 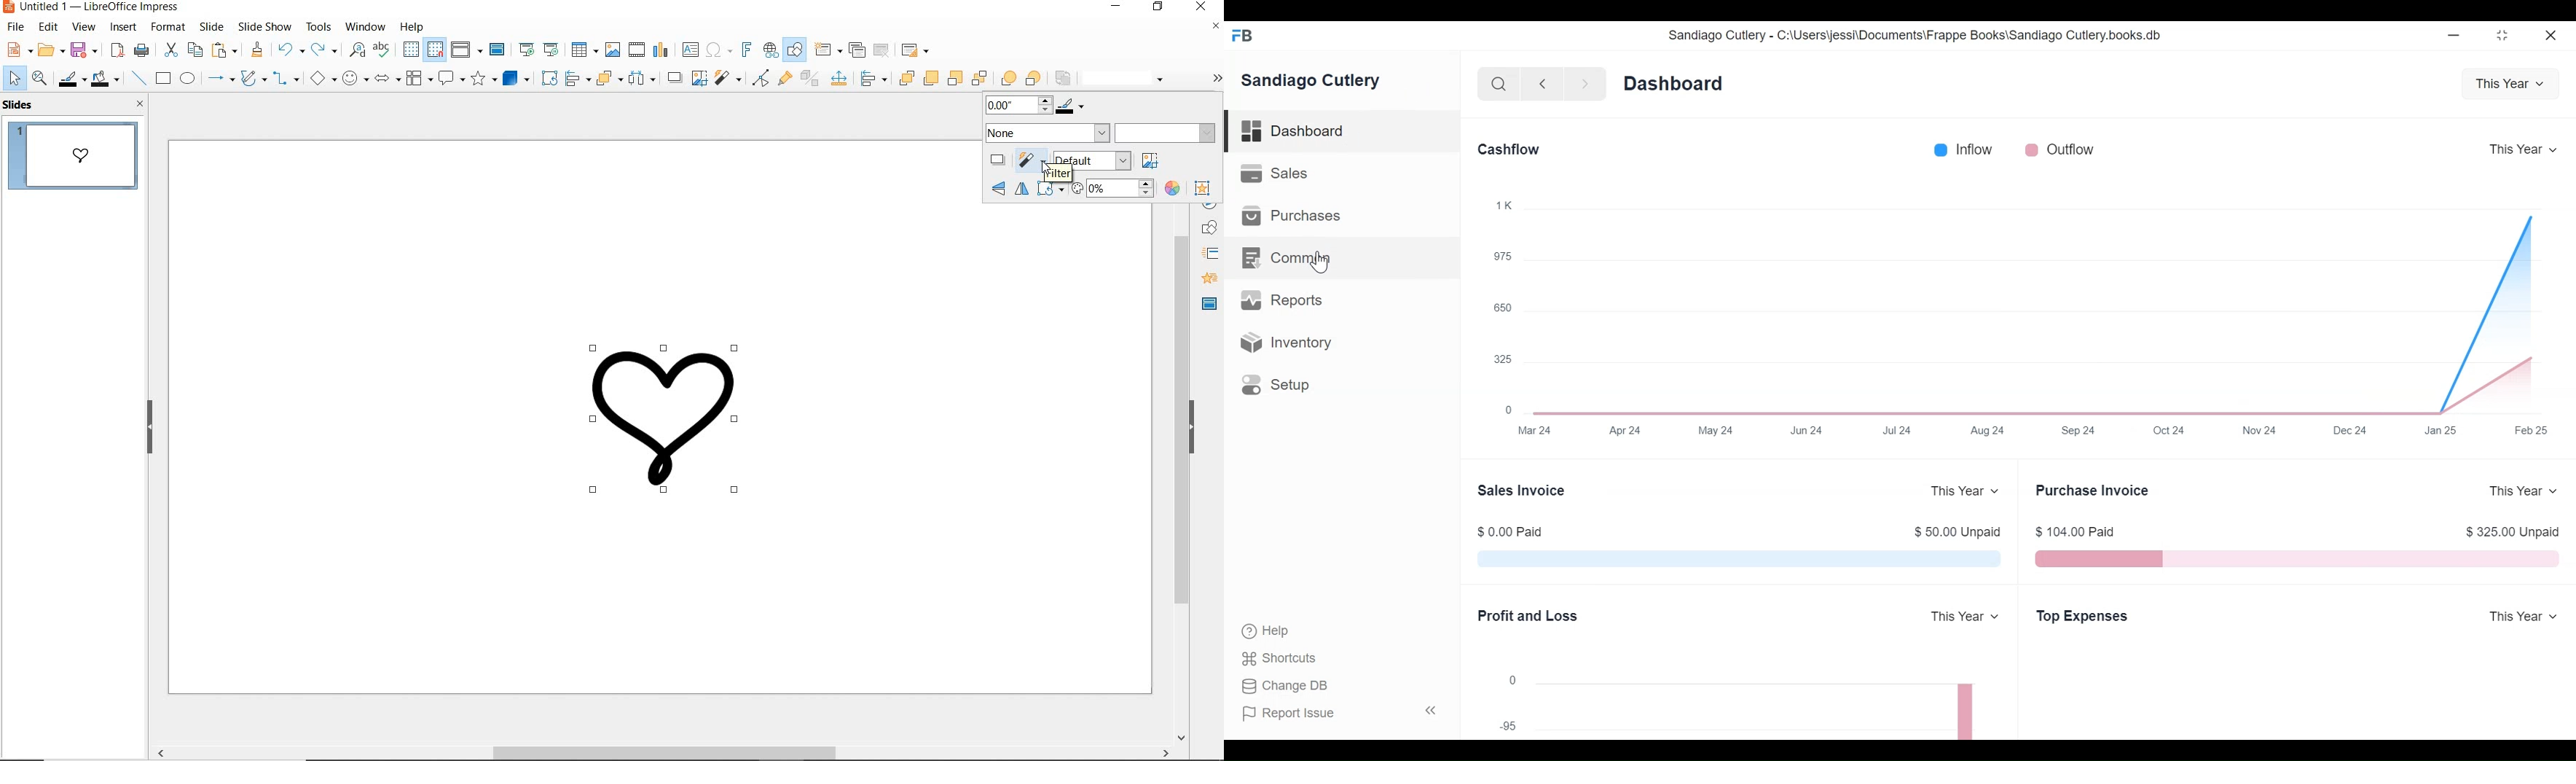 I want to click on toggle point edit mode, so click(x=758, y=79).